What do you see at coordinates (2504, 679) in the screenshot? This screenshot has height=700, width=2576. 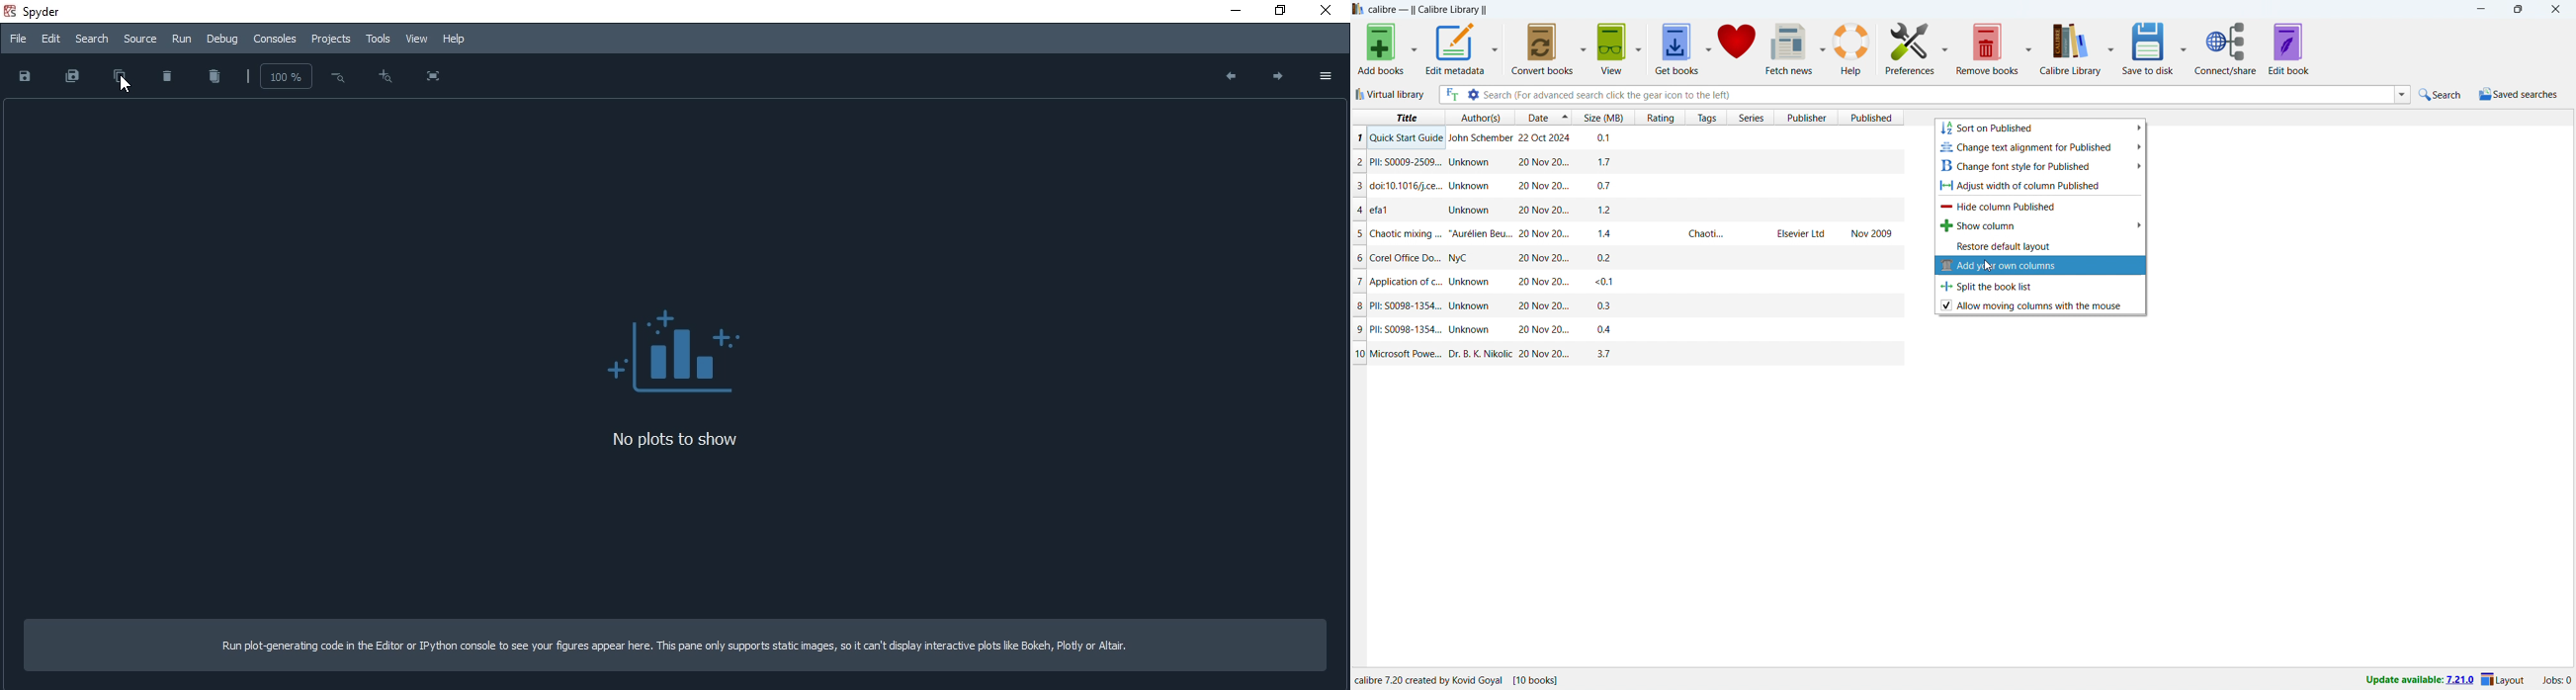 I see `layout` at bounding box center [2504, 679].